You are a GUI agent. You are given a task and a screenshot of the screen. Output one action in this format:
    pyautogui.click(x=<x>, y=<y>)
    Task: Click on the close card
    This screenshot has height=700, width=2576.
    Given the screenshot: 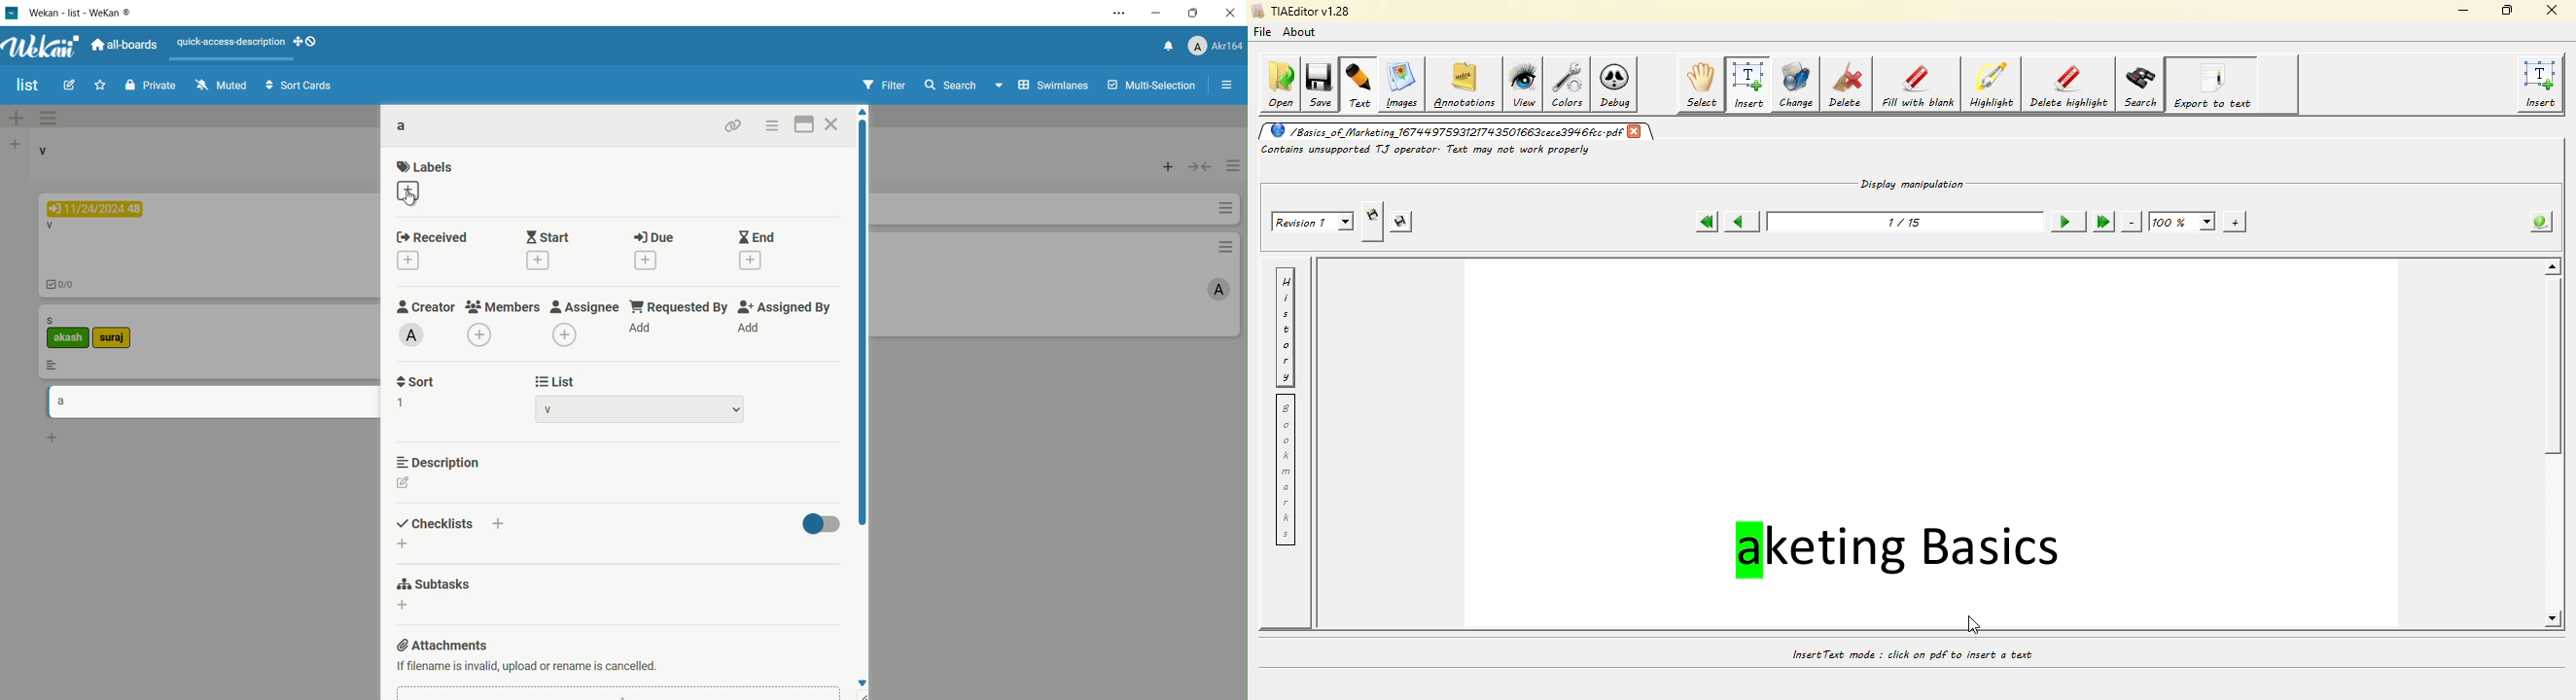 What is the action you would take?
    pyautogui.click(x=833, y=126)
    